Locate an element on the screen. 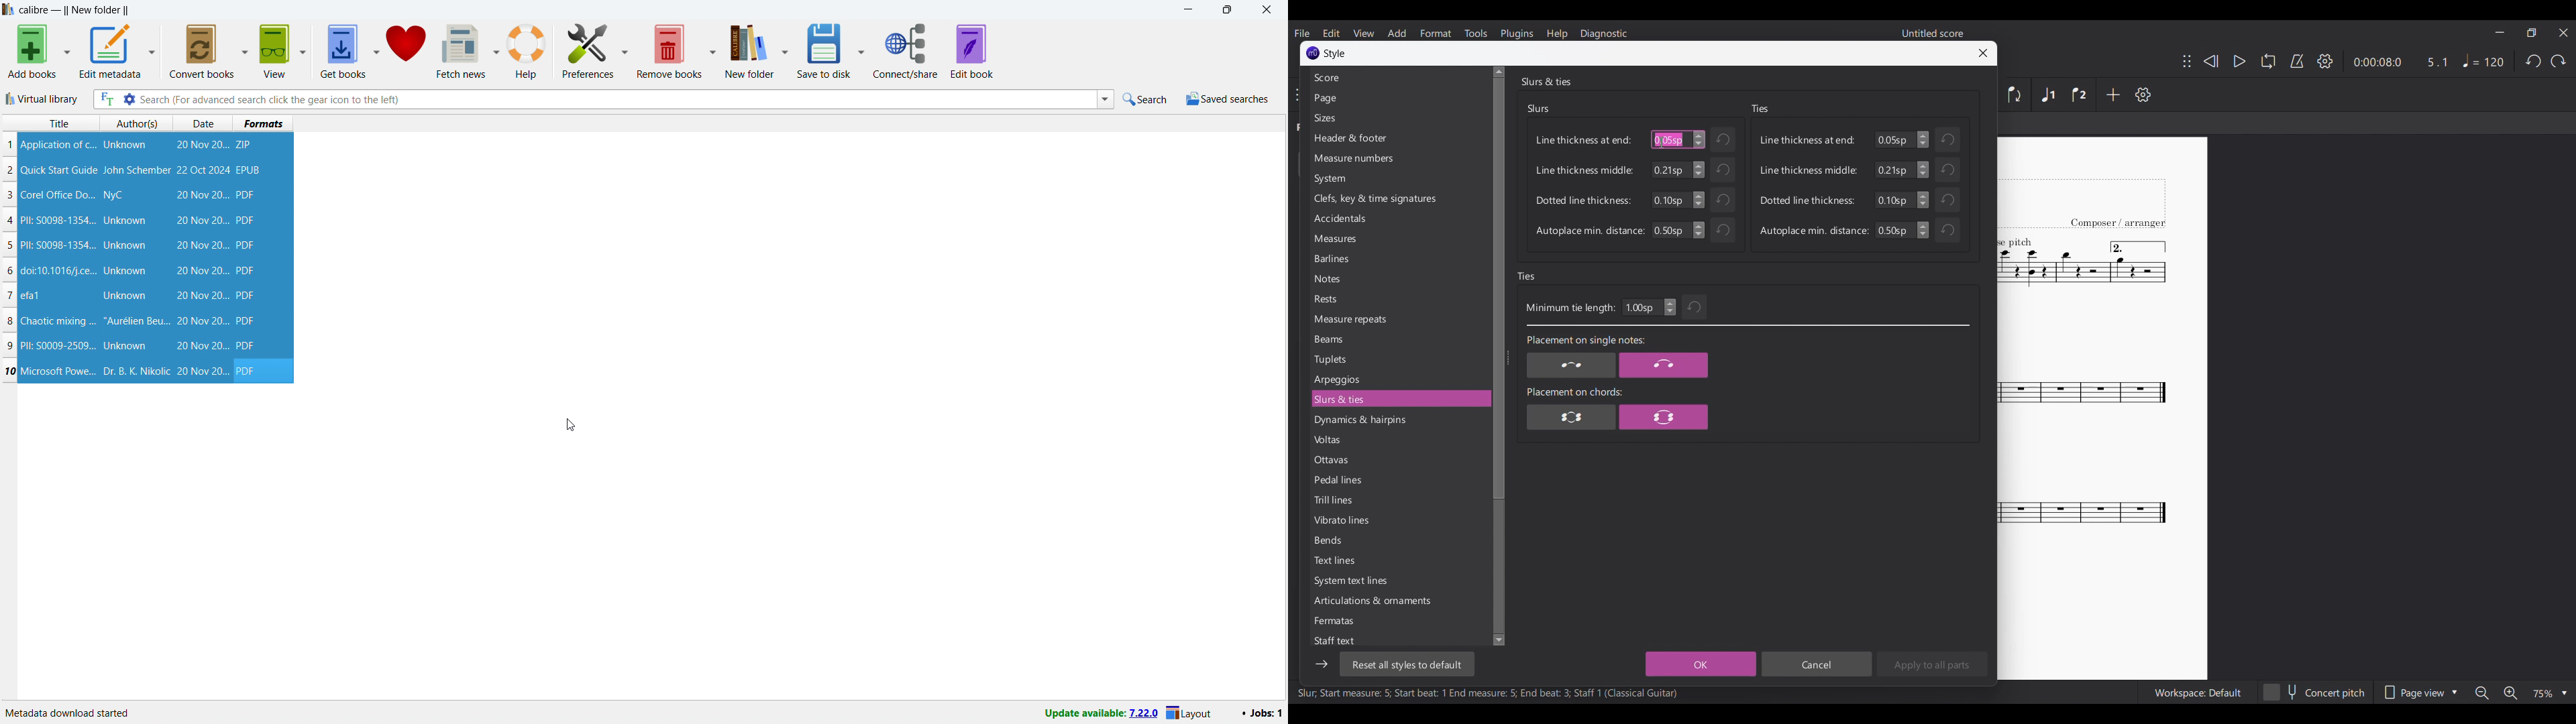 The height and width of the screenshot is (728, 2576). Increase/Decrease minimum tie length is located at coordinates (1670, 307).